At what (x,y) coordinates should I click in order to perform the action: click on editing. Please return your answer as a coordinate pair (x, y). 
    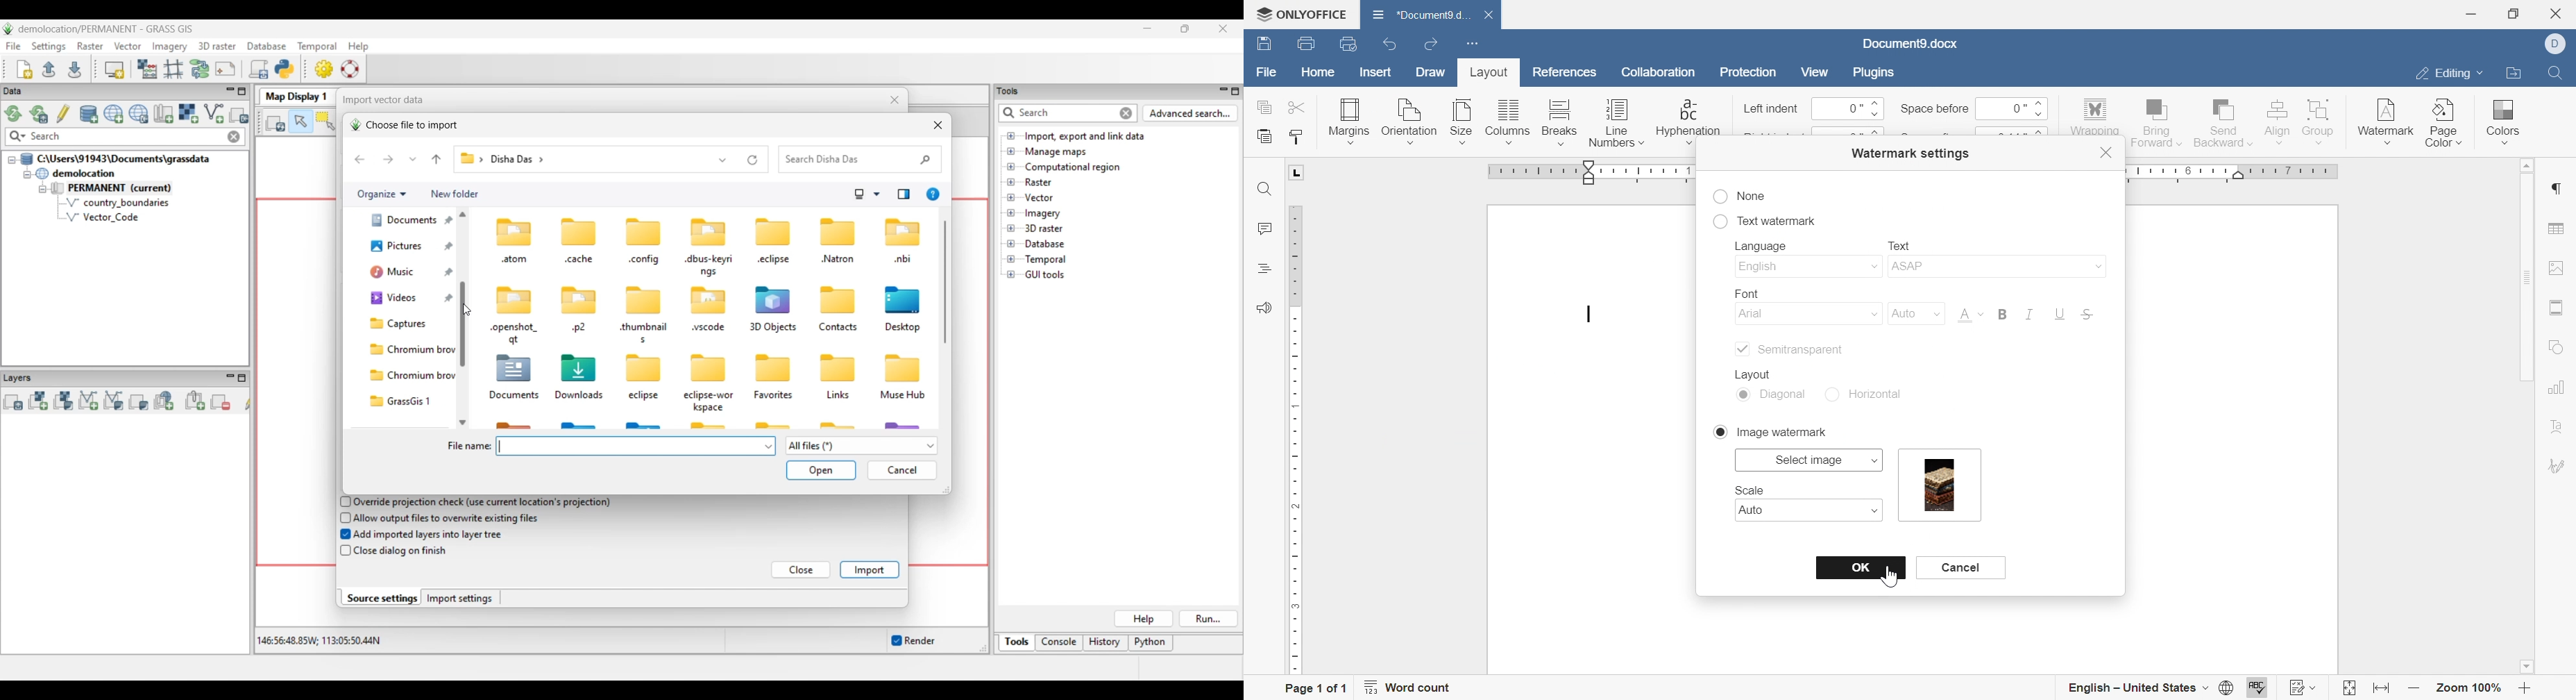
    Looking at the image, I should click on (2446, 76).